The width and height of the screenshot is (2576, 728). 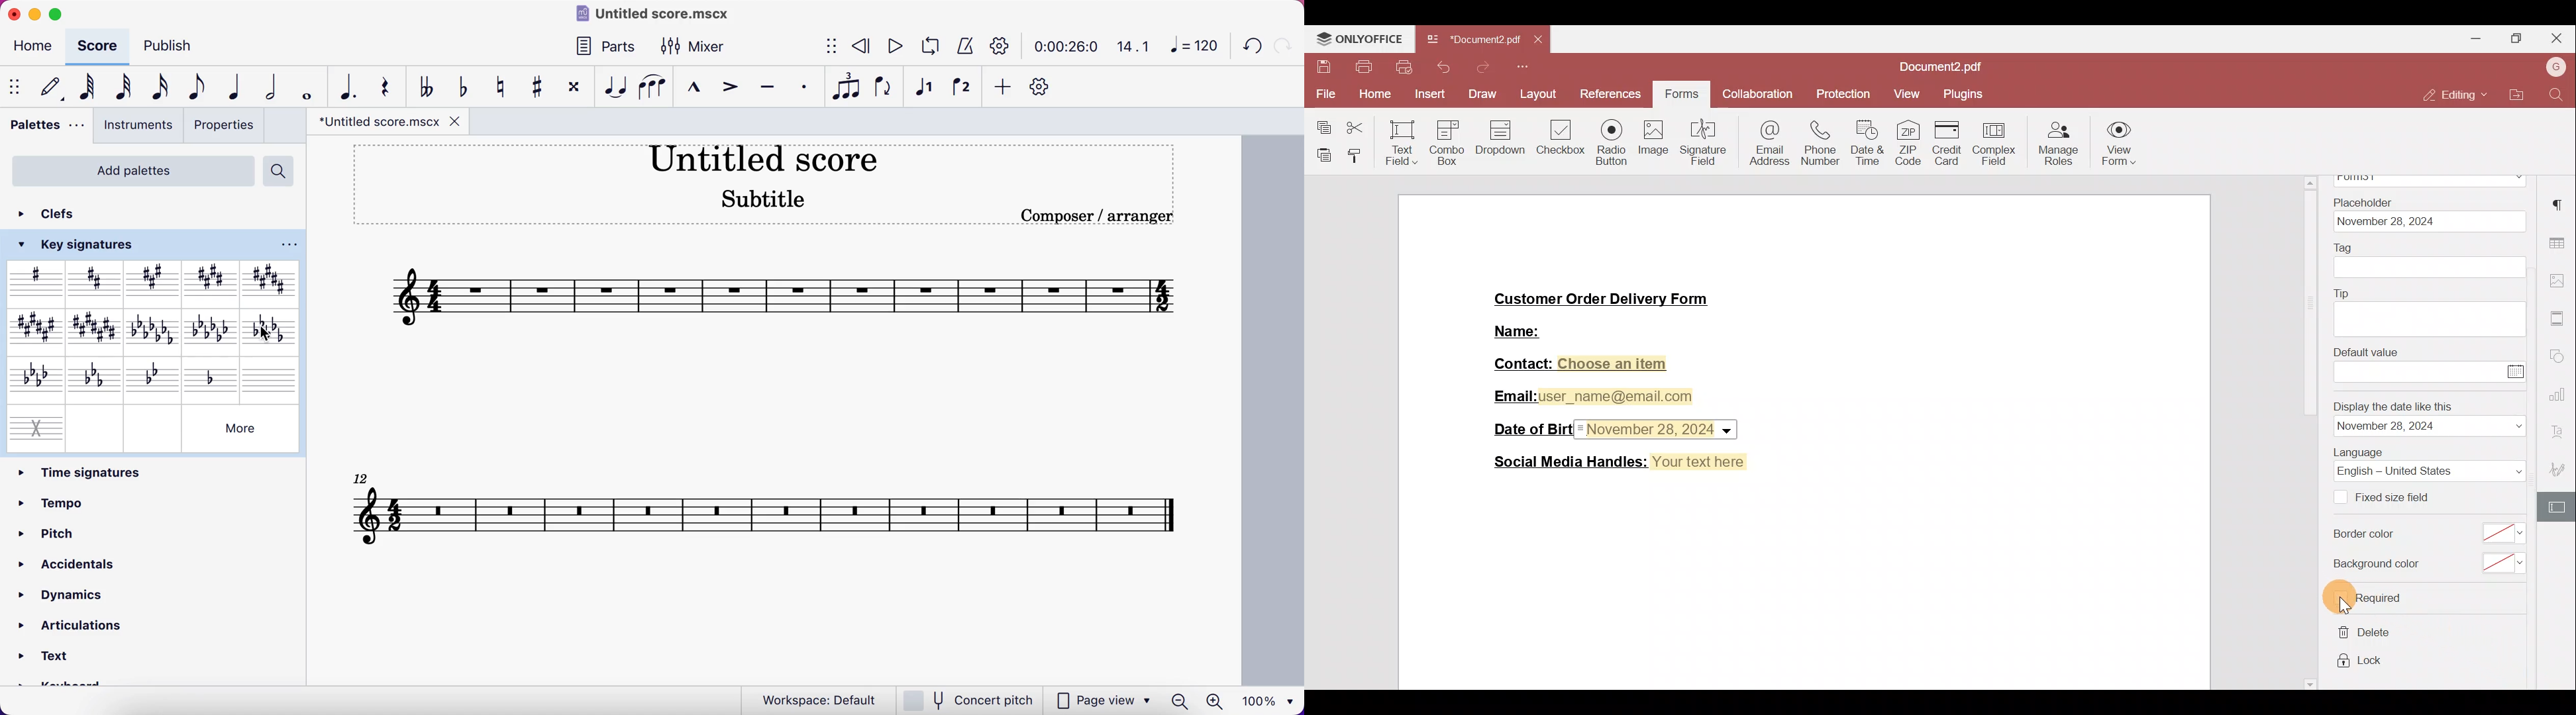 I want to click on zoom in, so click(x=1216, y=700).